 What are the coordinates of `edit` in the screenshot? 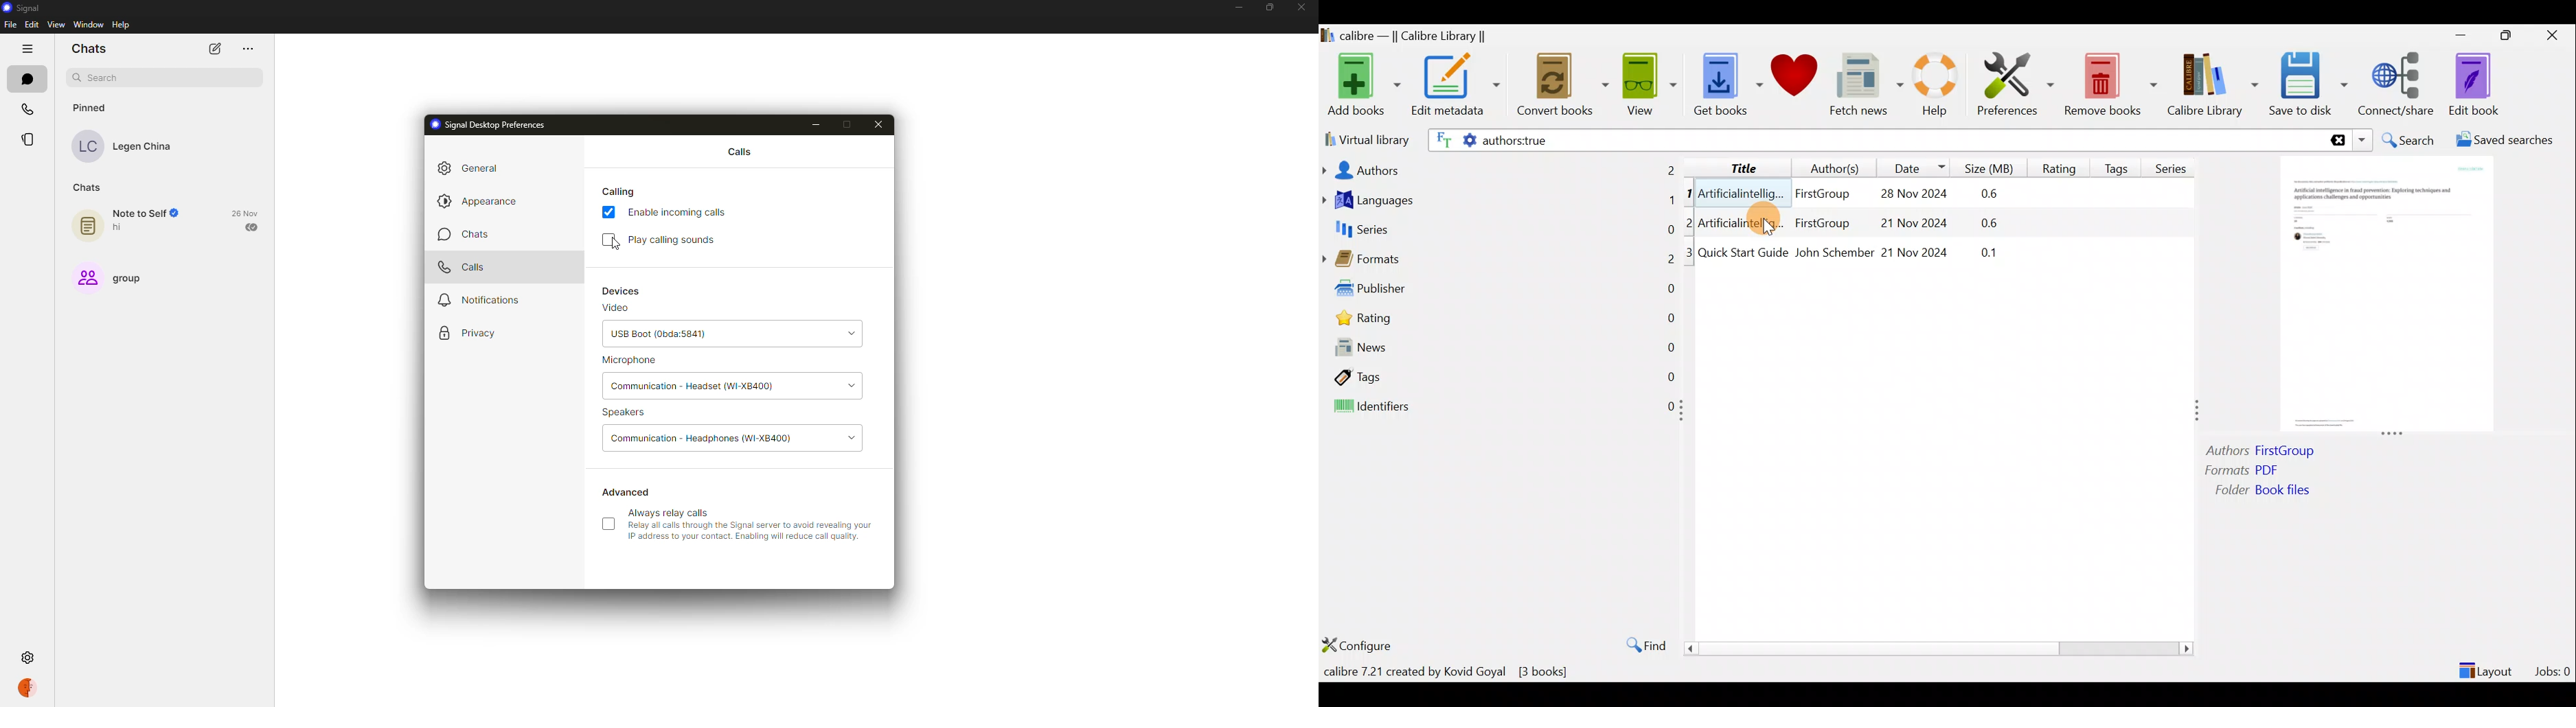 It's located at (34, 25).